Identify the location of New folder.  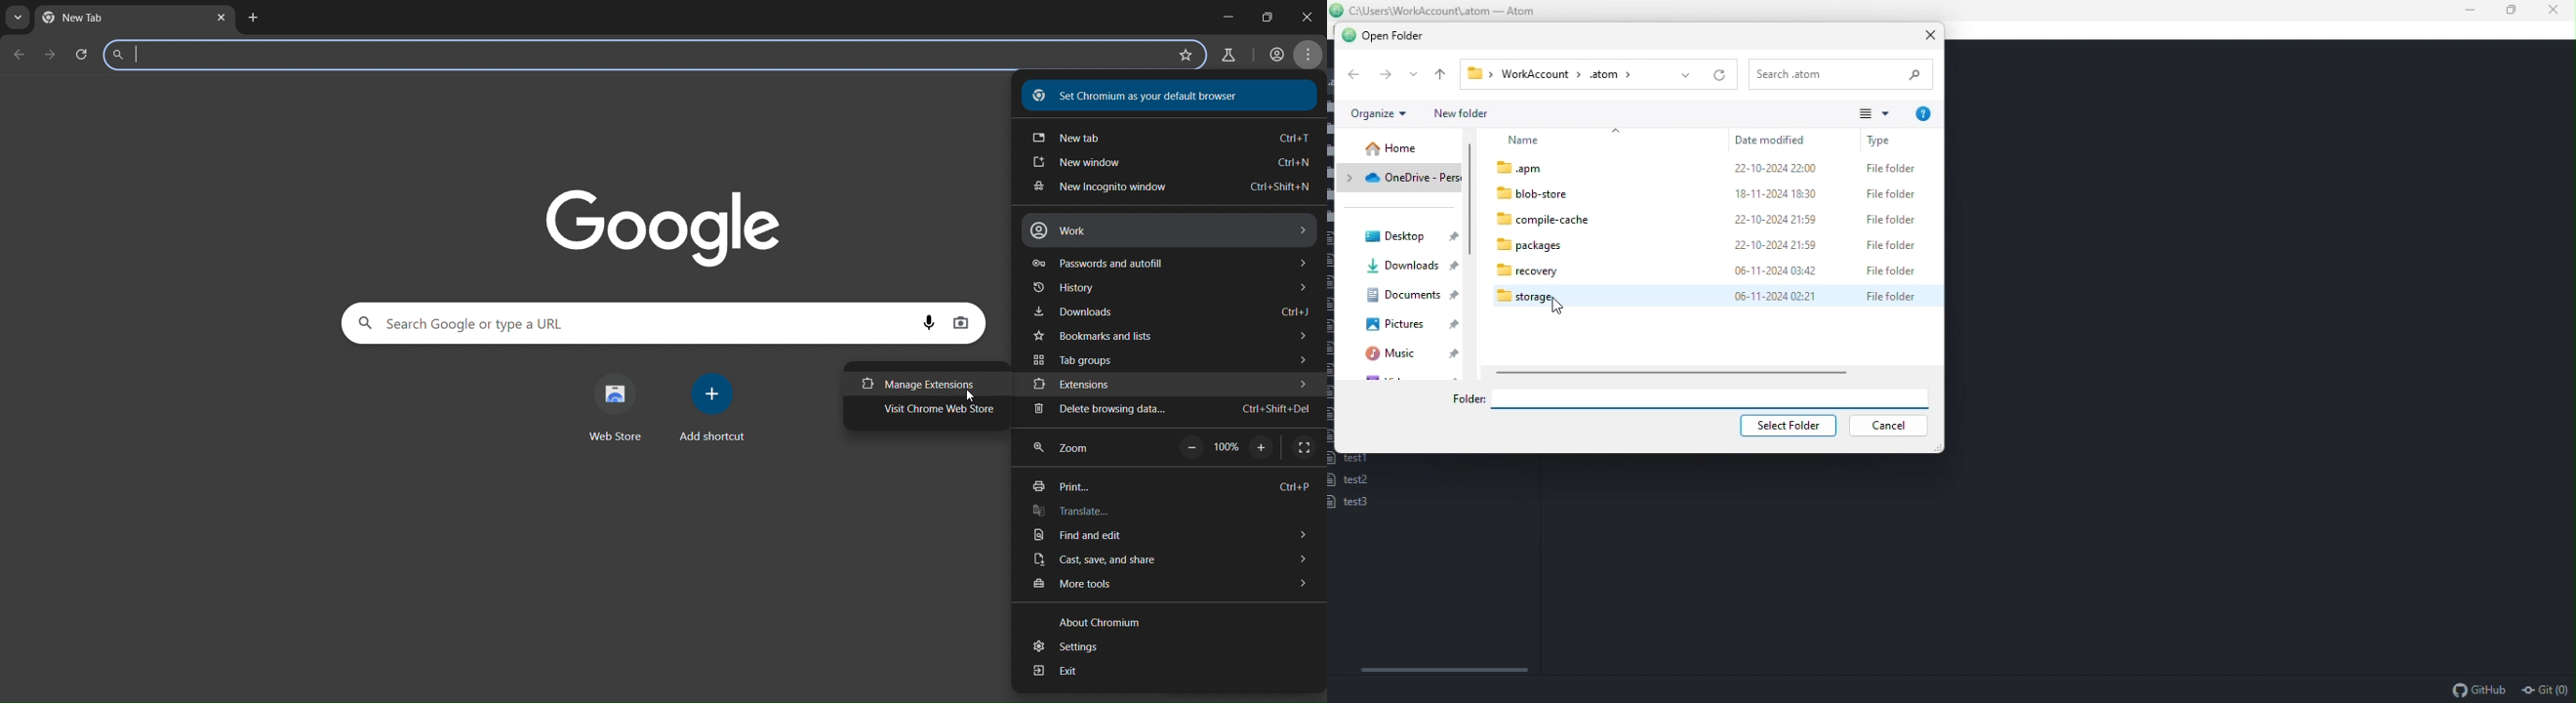
(1464, 113).